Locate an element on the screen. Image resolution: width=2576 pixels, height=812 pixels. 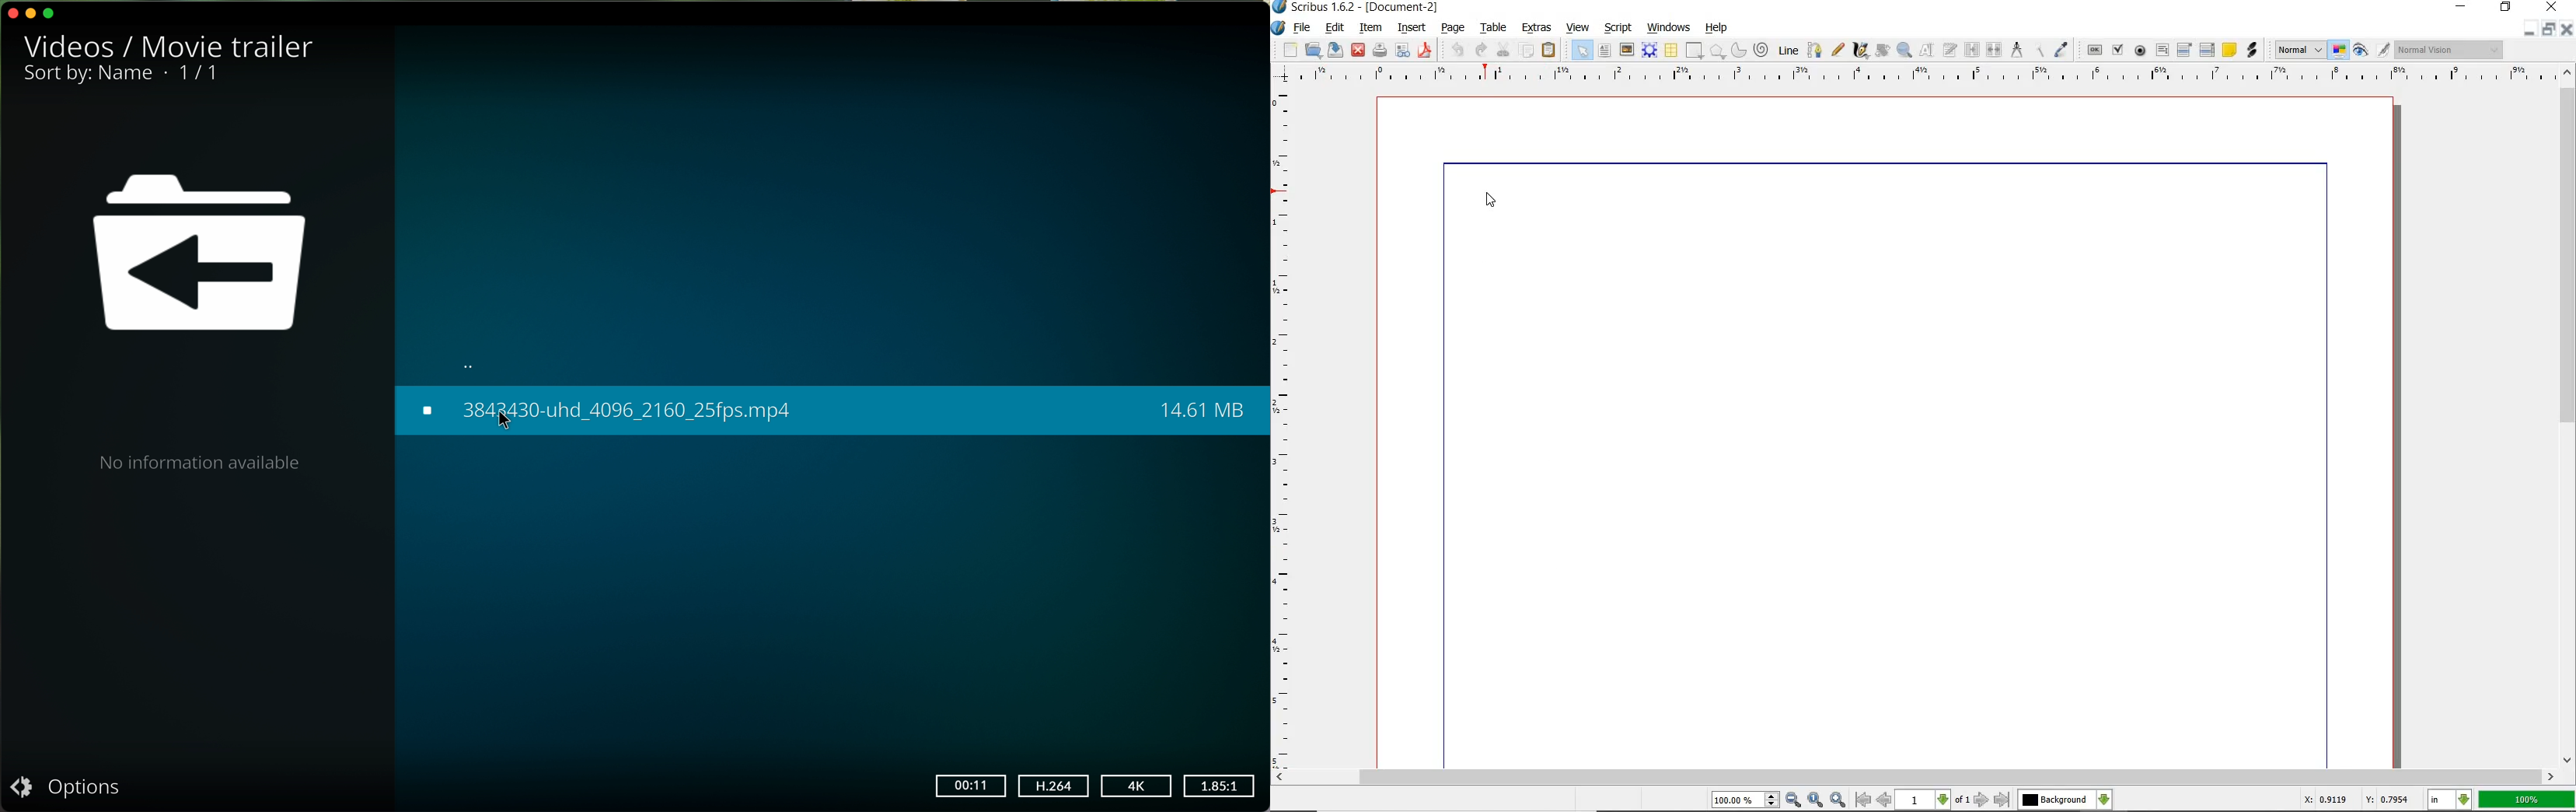
image frame is located at coordinates (1625, 51).